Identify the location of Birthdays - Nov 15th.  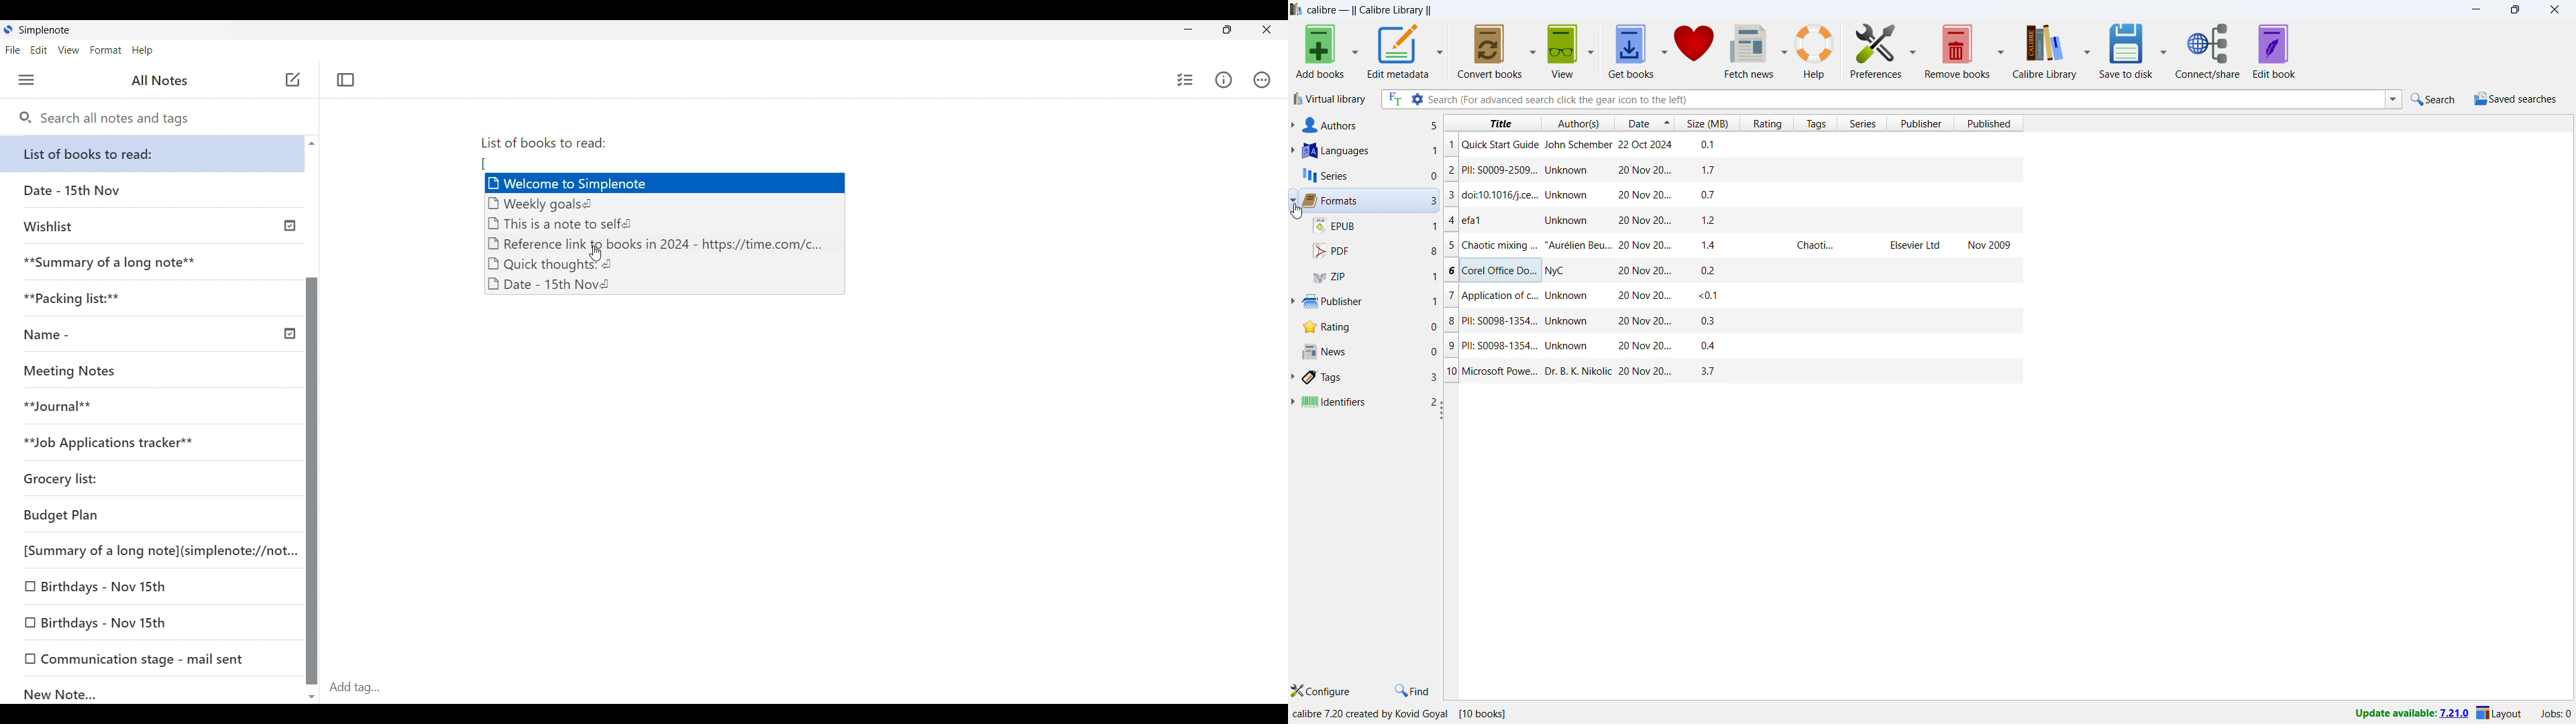
(152, 587).